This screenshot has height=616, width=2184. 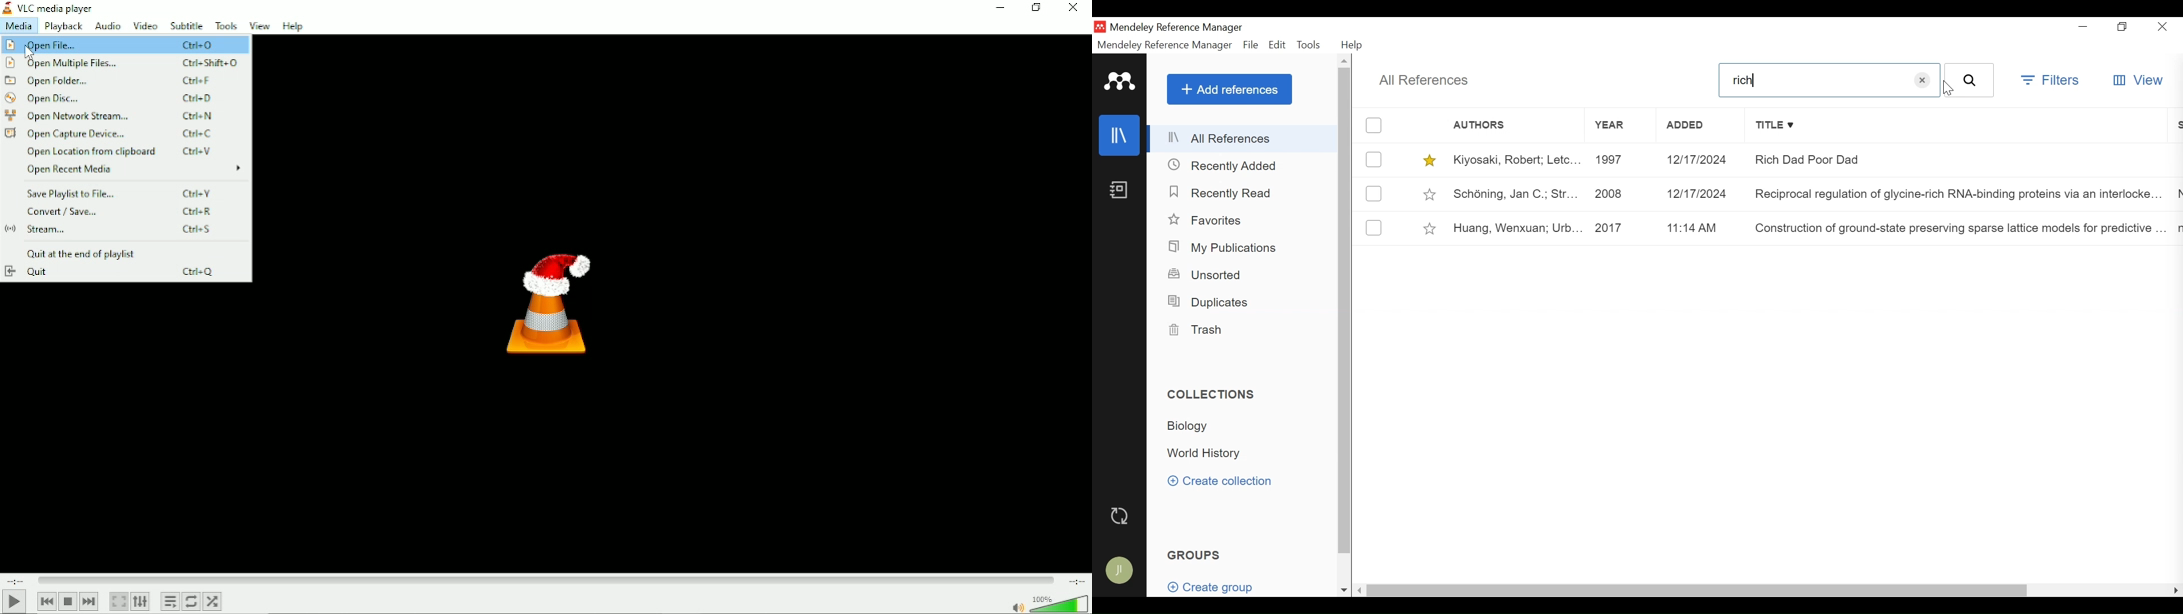 I want to click on Recently Read, so click(x=1223, y=193).